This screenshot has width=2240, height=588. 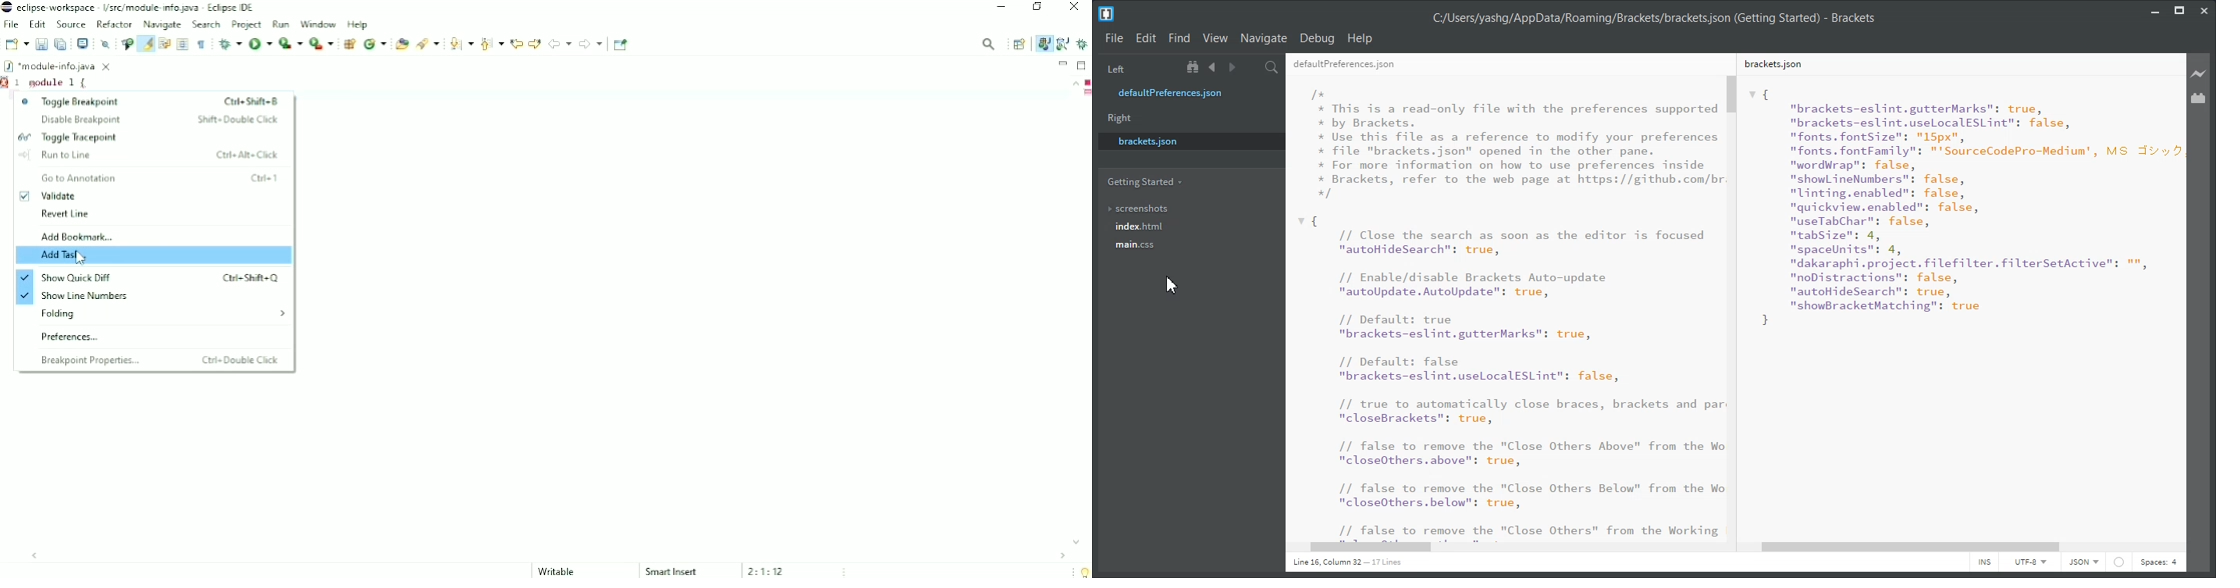 What do you see at coordinates (7, 82) in the screenshot?
I see `Markers` at bounding box center [7, 82].